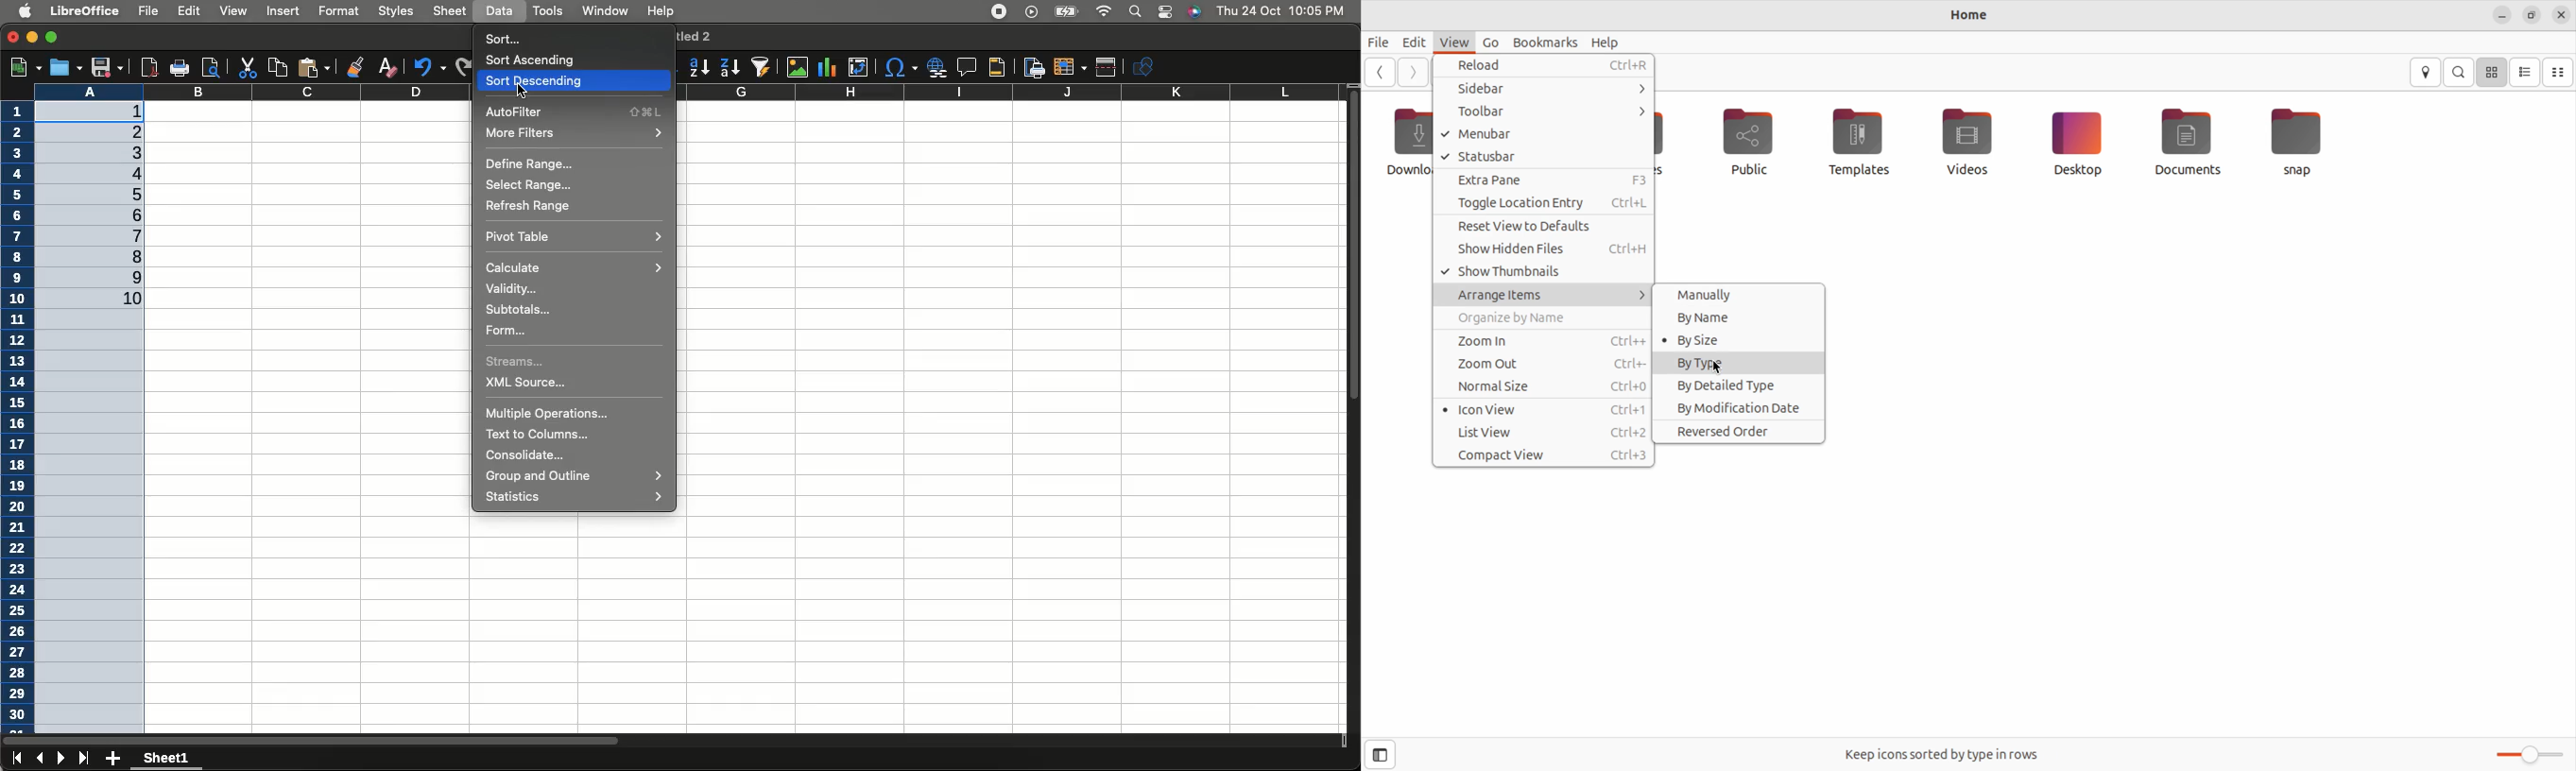 The image size is (2576, 784). What do you see at coordinates (996, 68) in the screenshot?
I see `Headers and footers` at bounding box center [996, 68].